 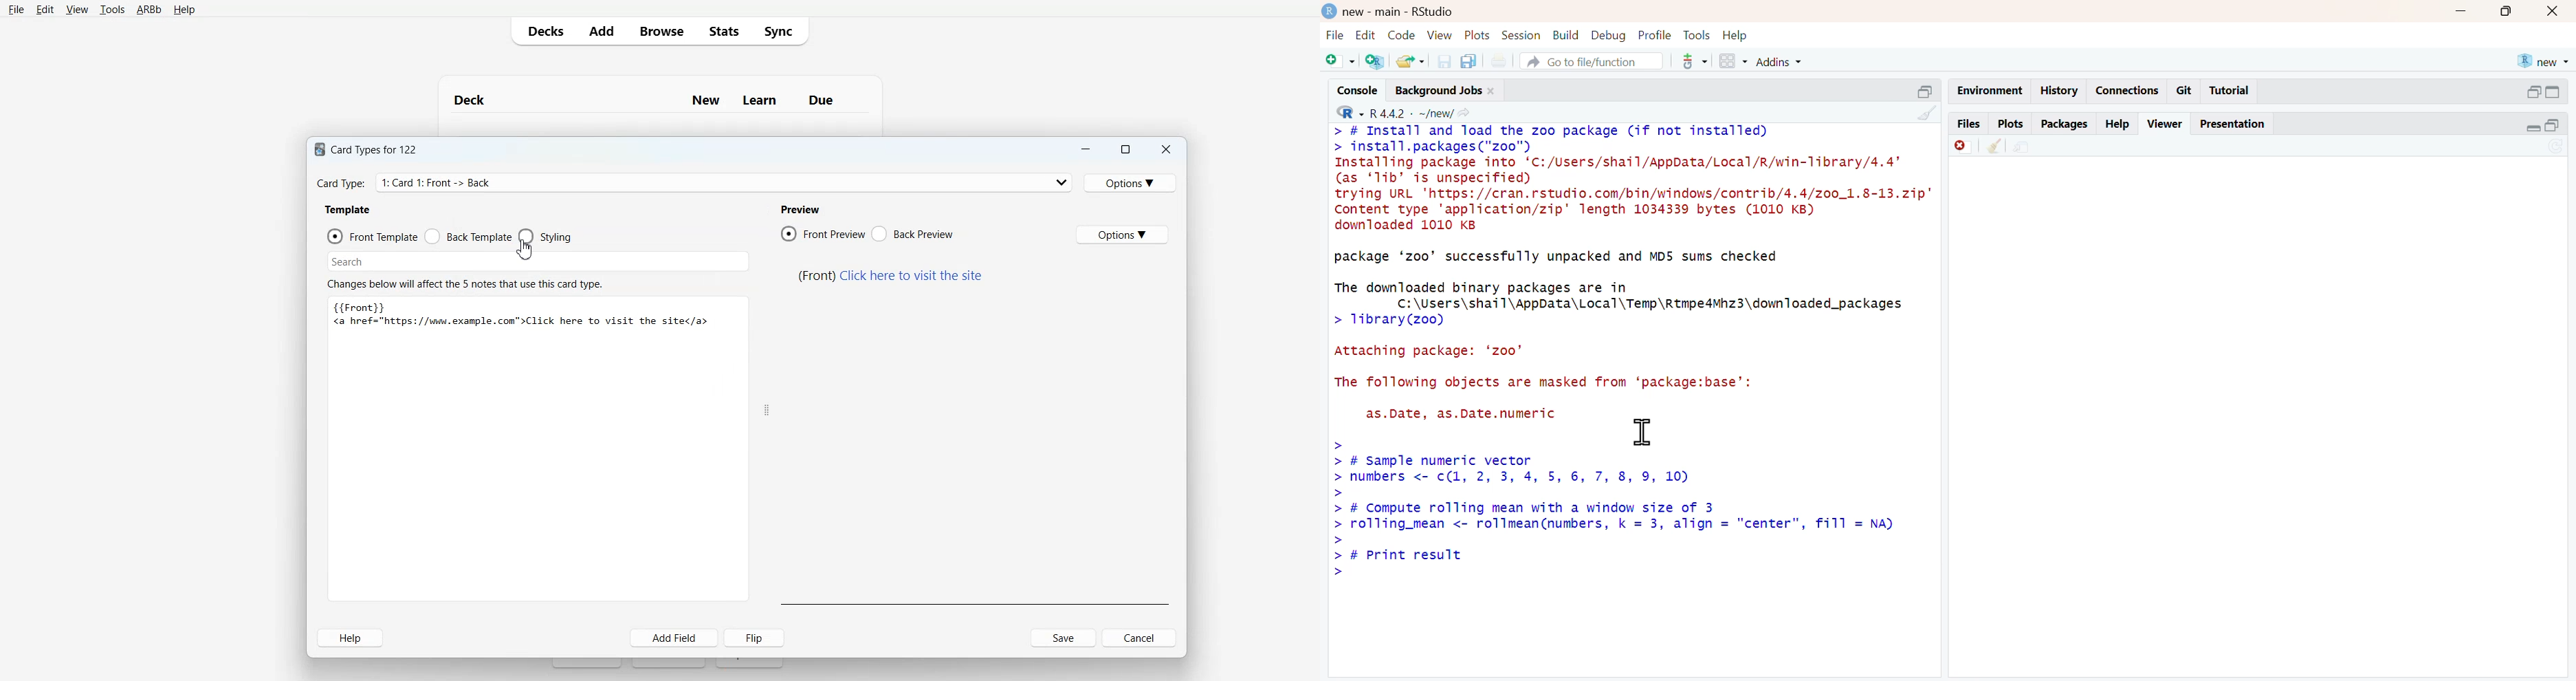 What do you see at coordinates (1376, 60) in the screenshot?
I see `add R file` at bounding box center [1376, 60].